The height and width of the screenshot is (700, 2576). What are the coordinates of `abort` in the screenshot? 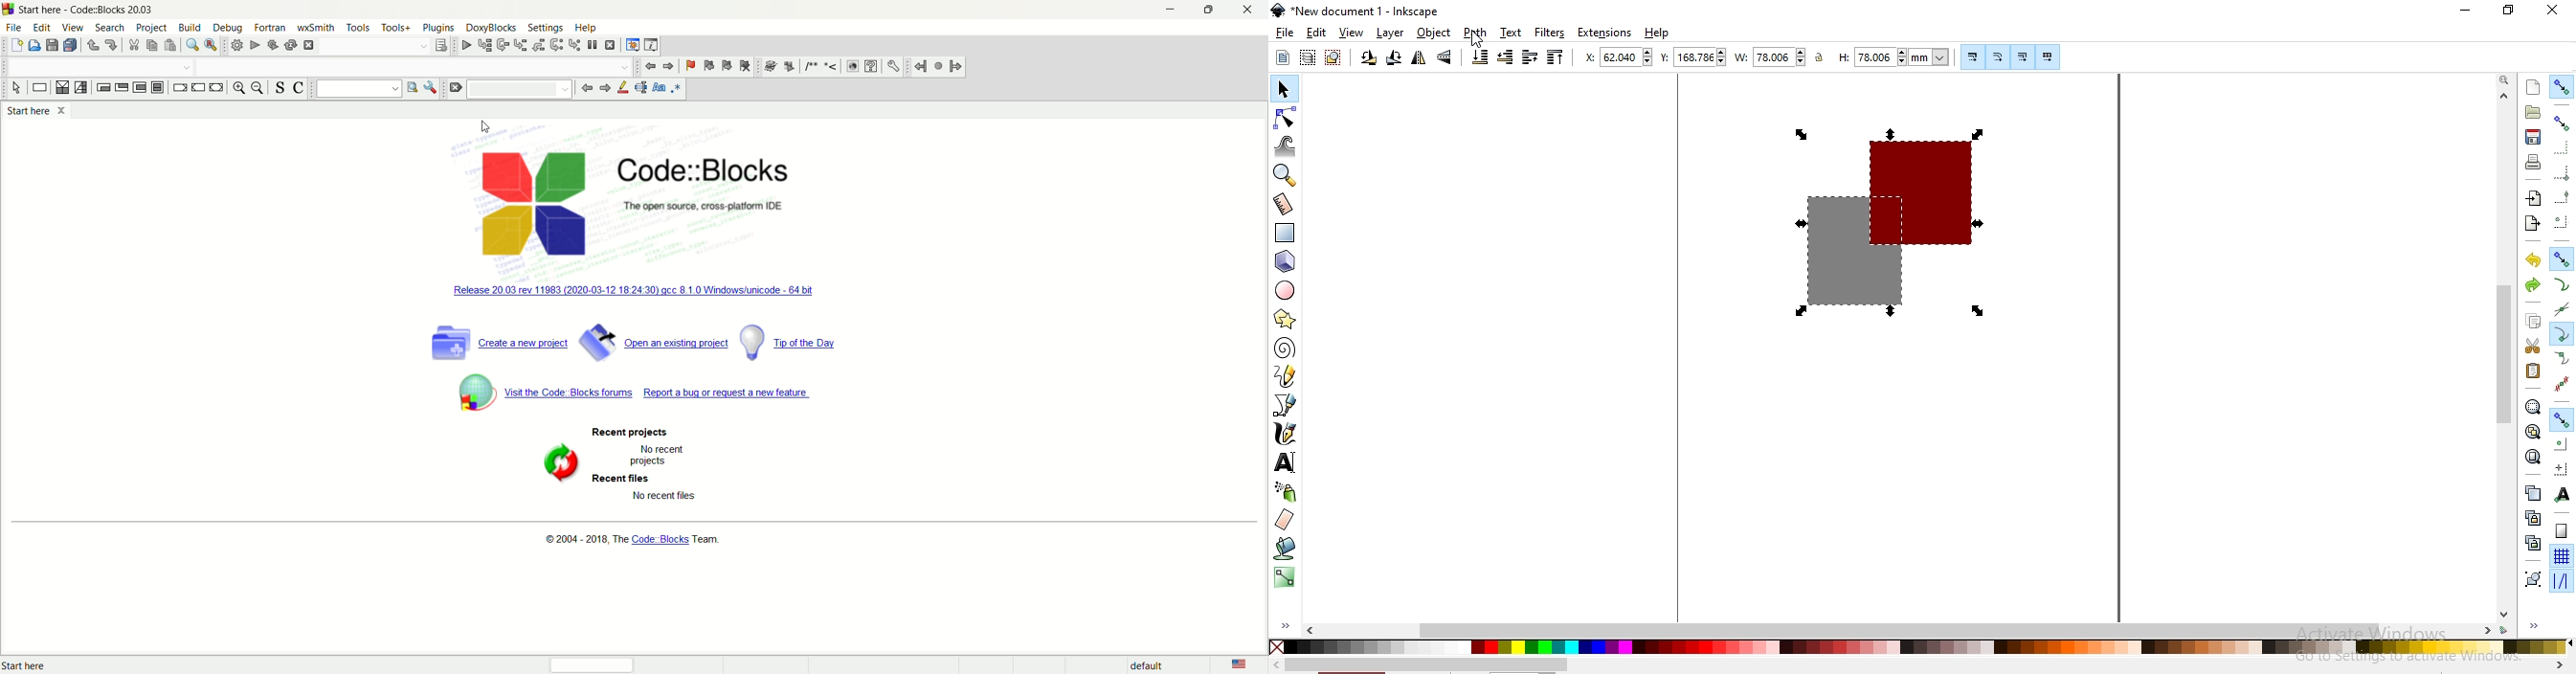 It's located at (309, 45).